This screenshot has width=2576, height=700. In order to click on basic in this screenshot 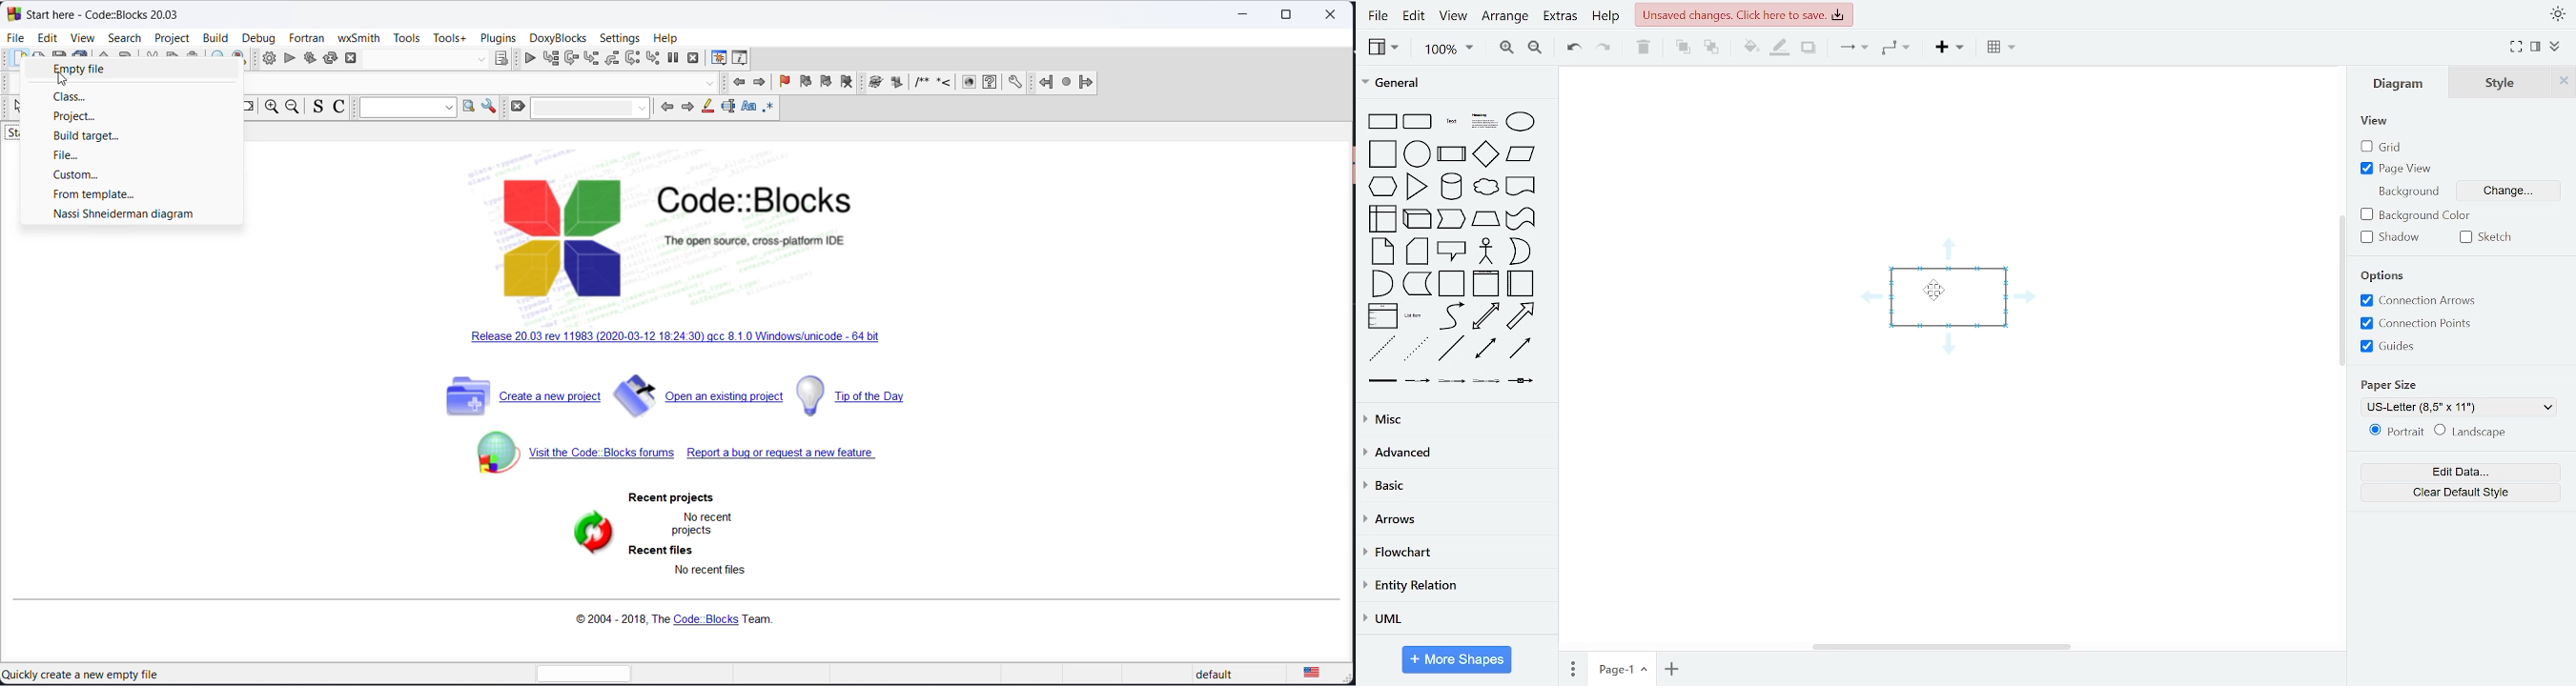, I will do `click(1456, 488)`.